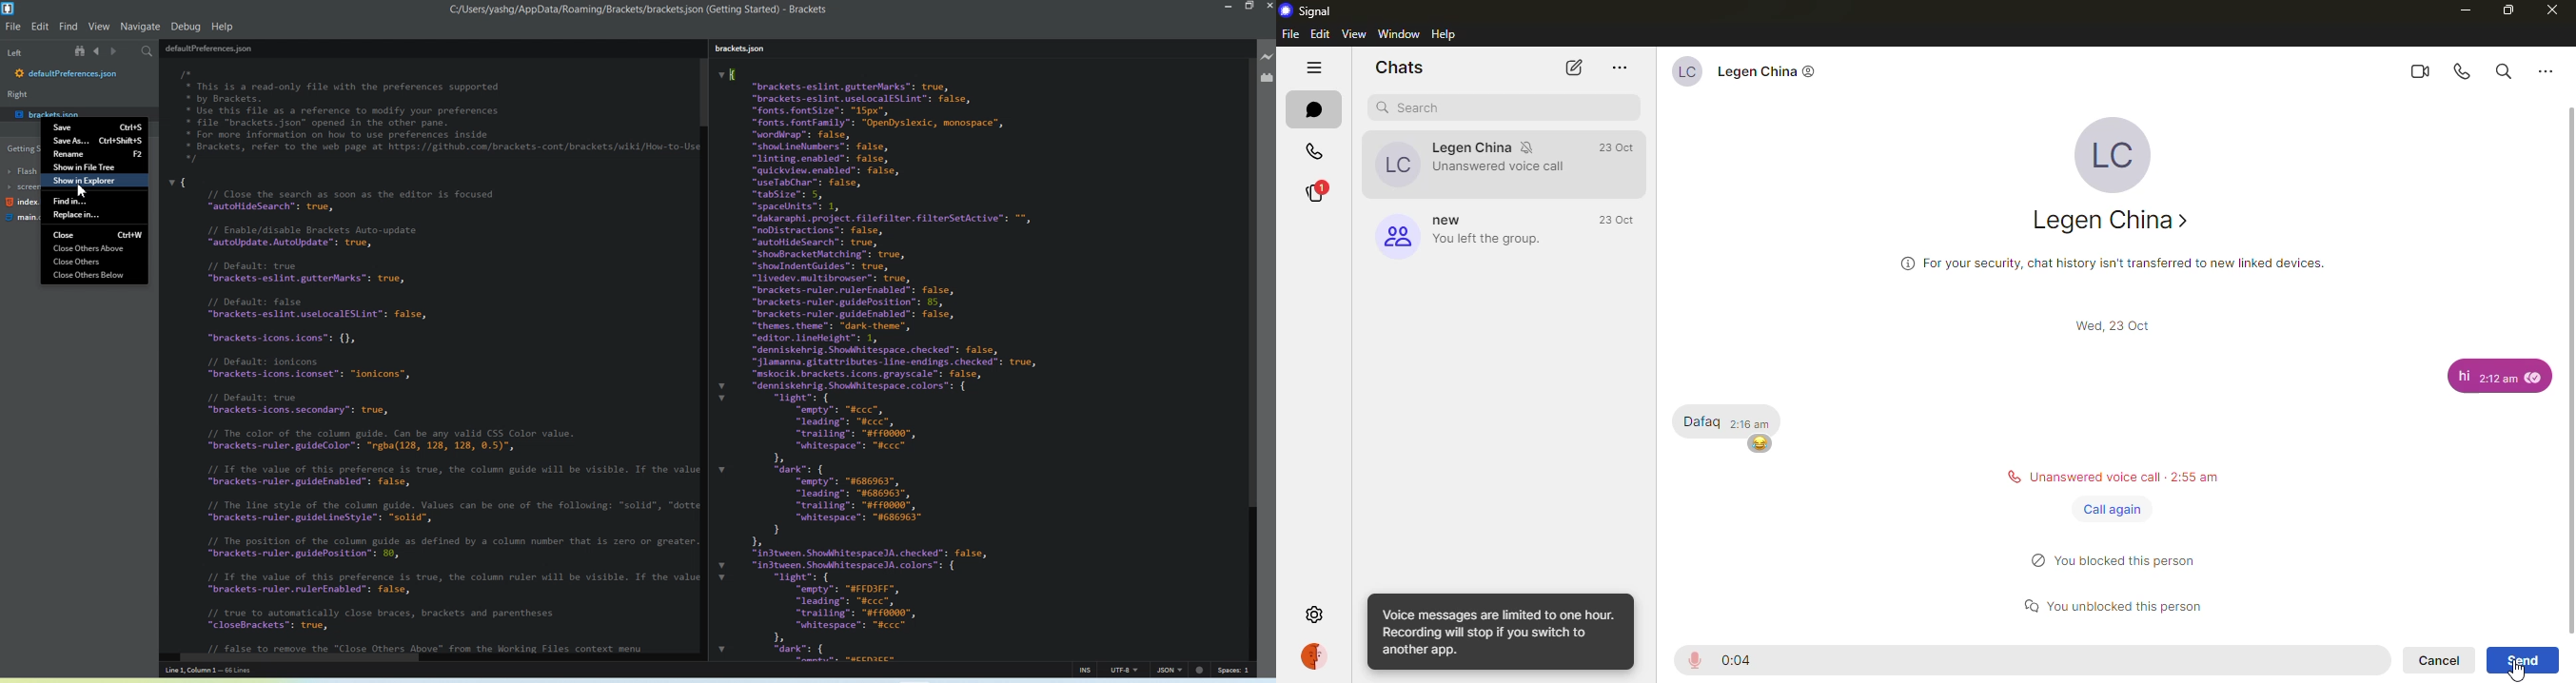 Image resolution: width=2576 pixels, height=700 pixels. I want to click on new, so click(1452, 220).